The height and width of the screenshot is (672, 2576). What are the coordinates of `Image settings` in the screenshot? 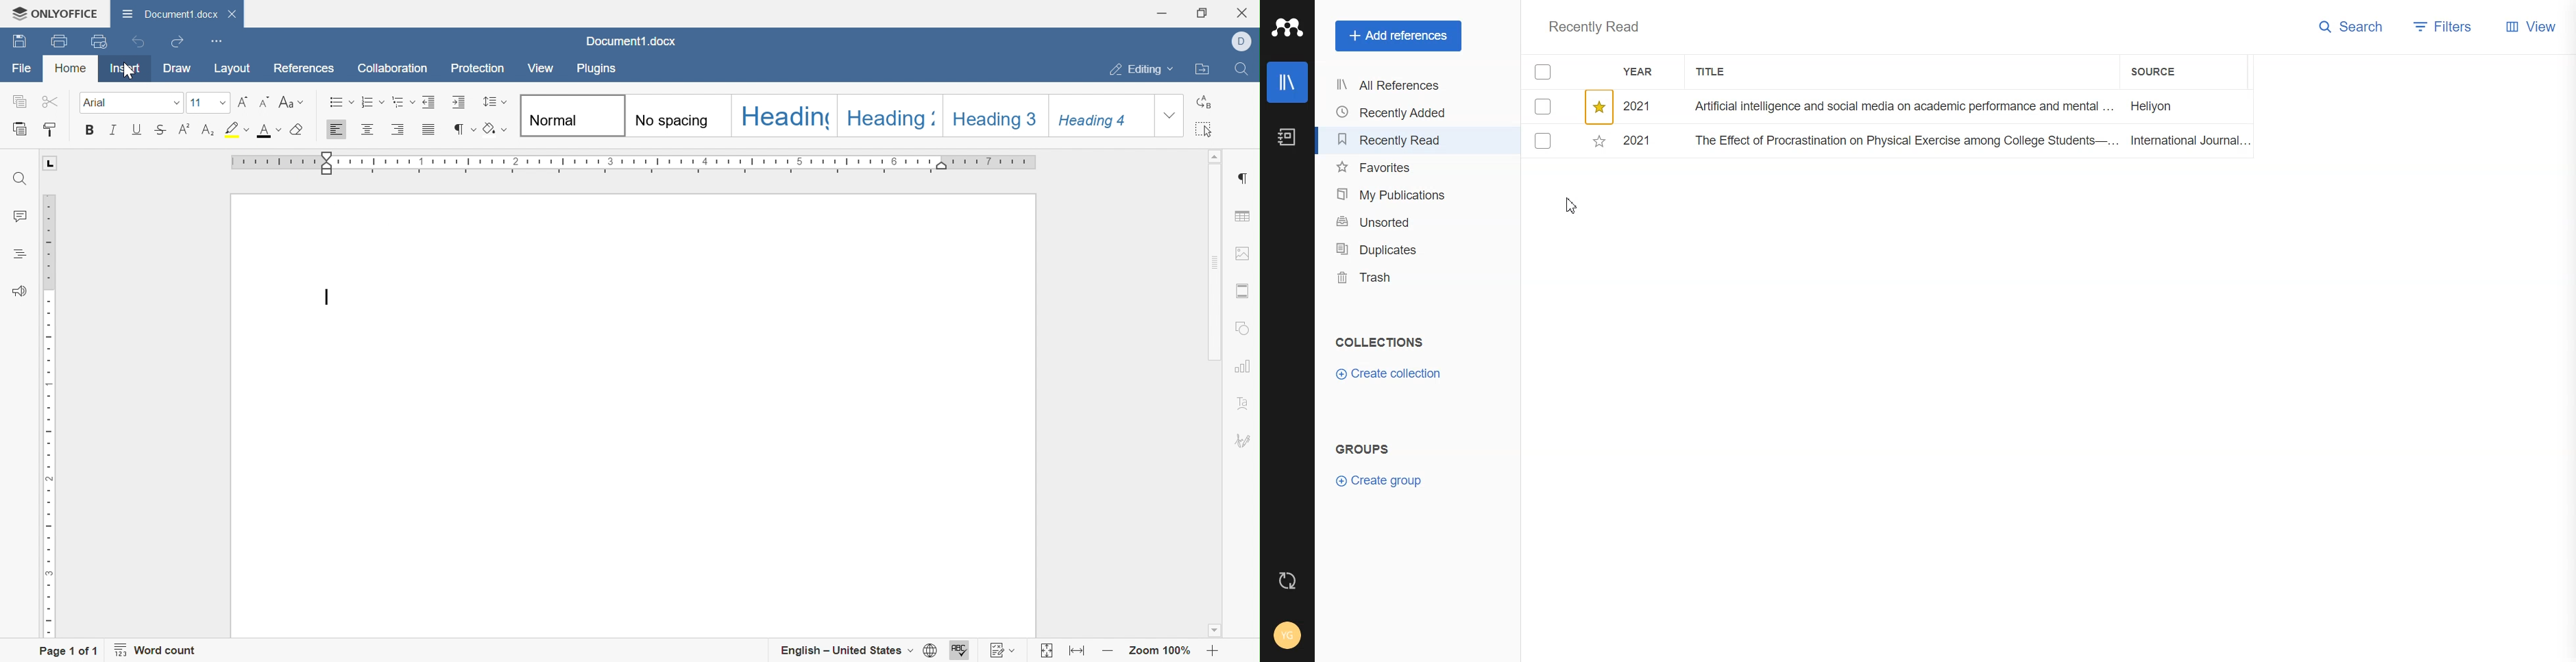 It's located at (1245, 254).